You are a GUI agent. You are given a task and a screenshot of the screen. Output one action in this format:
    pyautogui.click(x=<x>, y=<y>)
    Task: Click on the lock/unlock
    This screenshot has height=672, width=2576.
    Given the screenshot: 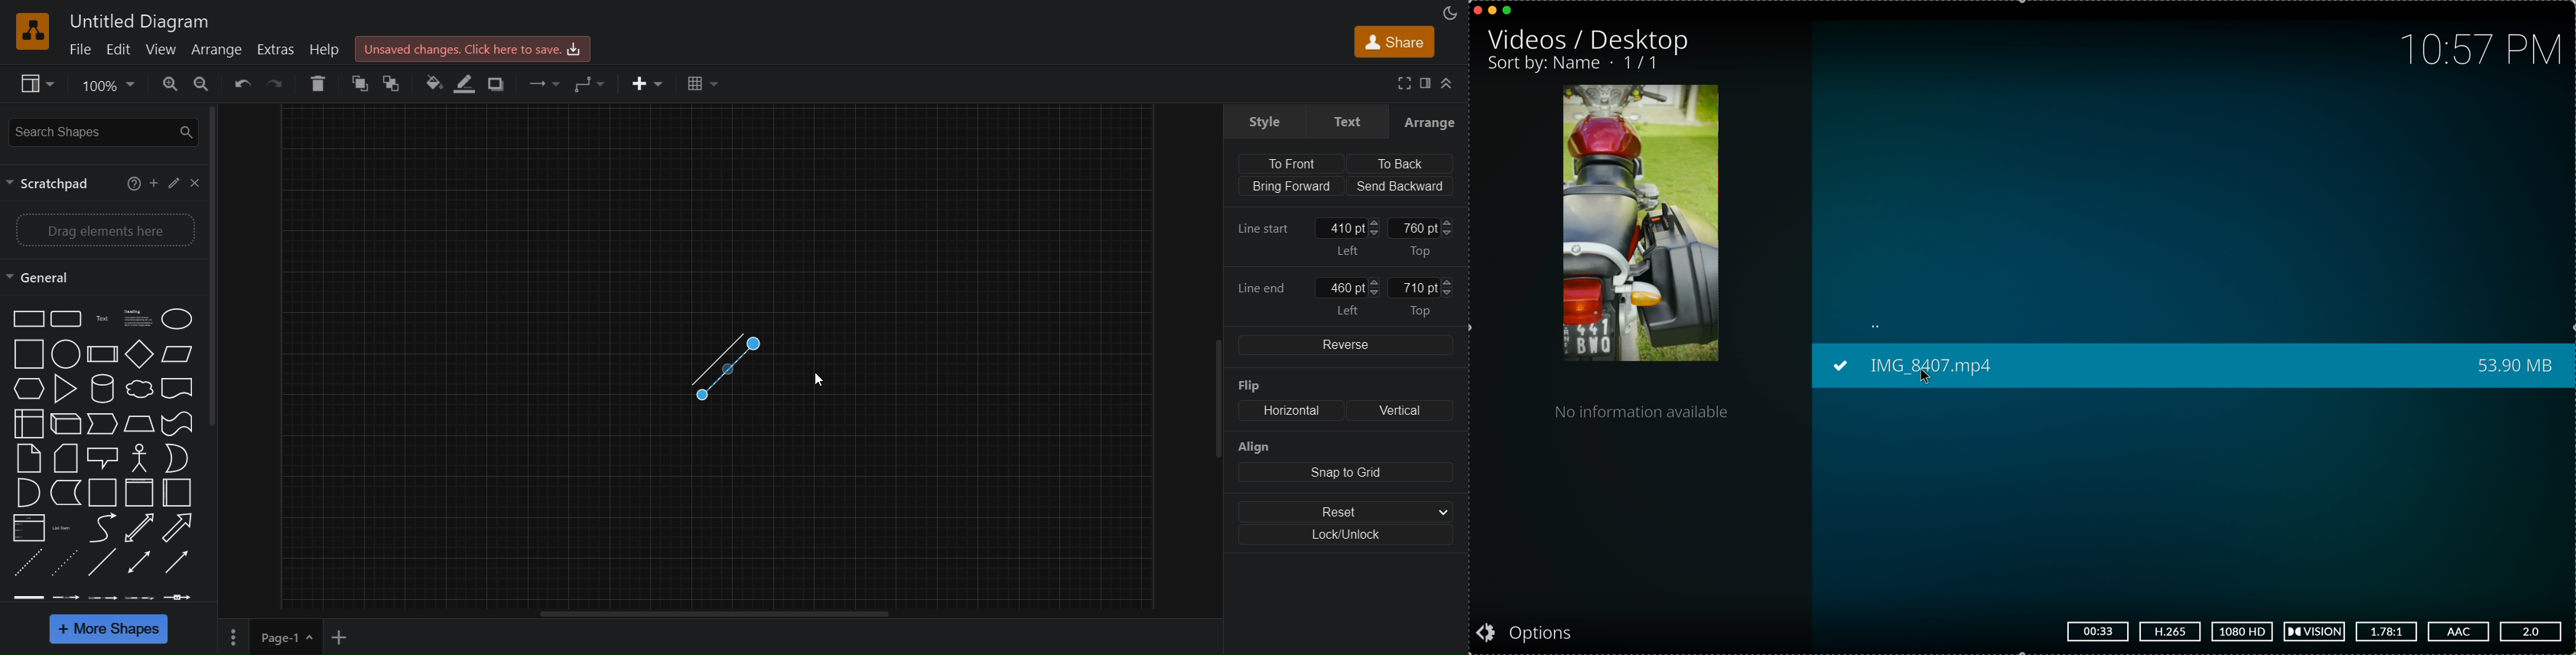 What is the action you would take?
    pyautogui.click(x=1350, y=537)
    